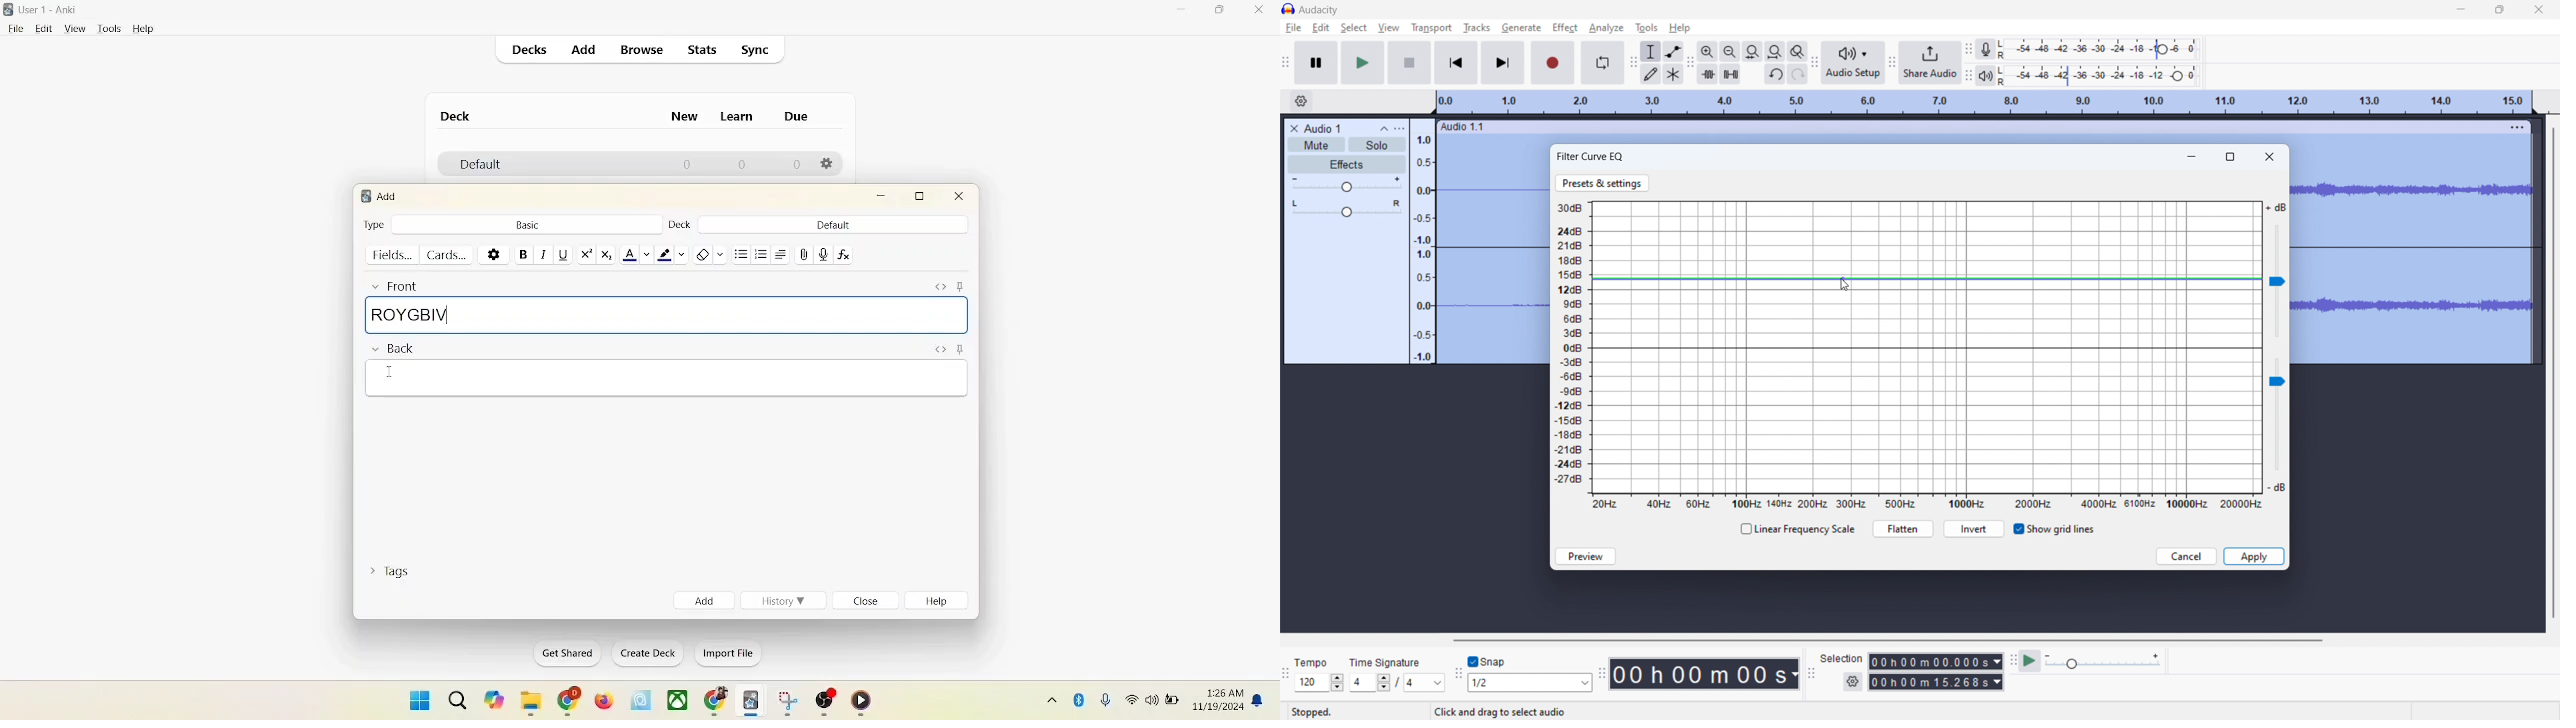 The height and width of the screenshot is (728, 2576). What do you see at coordinates (1585, 556) in the screenshot?
I see `preview` at bounding box center [1585, 556].